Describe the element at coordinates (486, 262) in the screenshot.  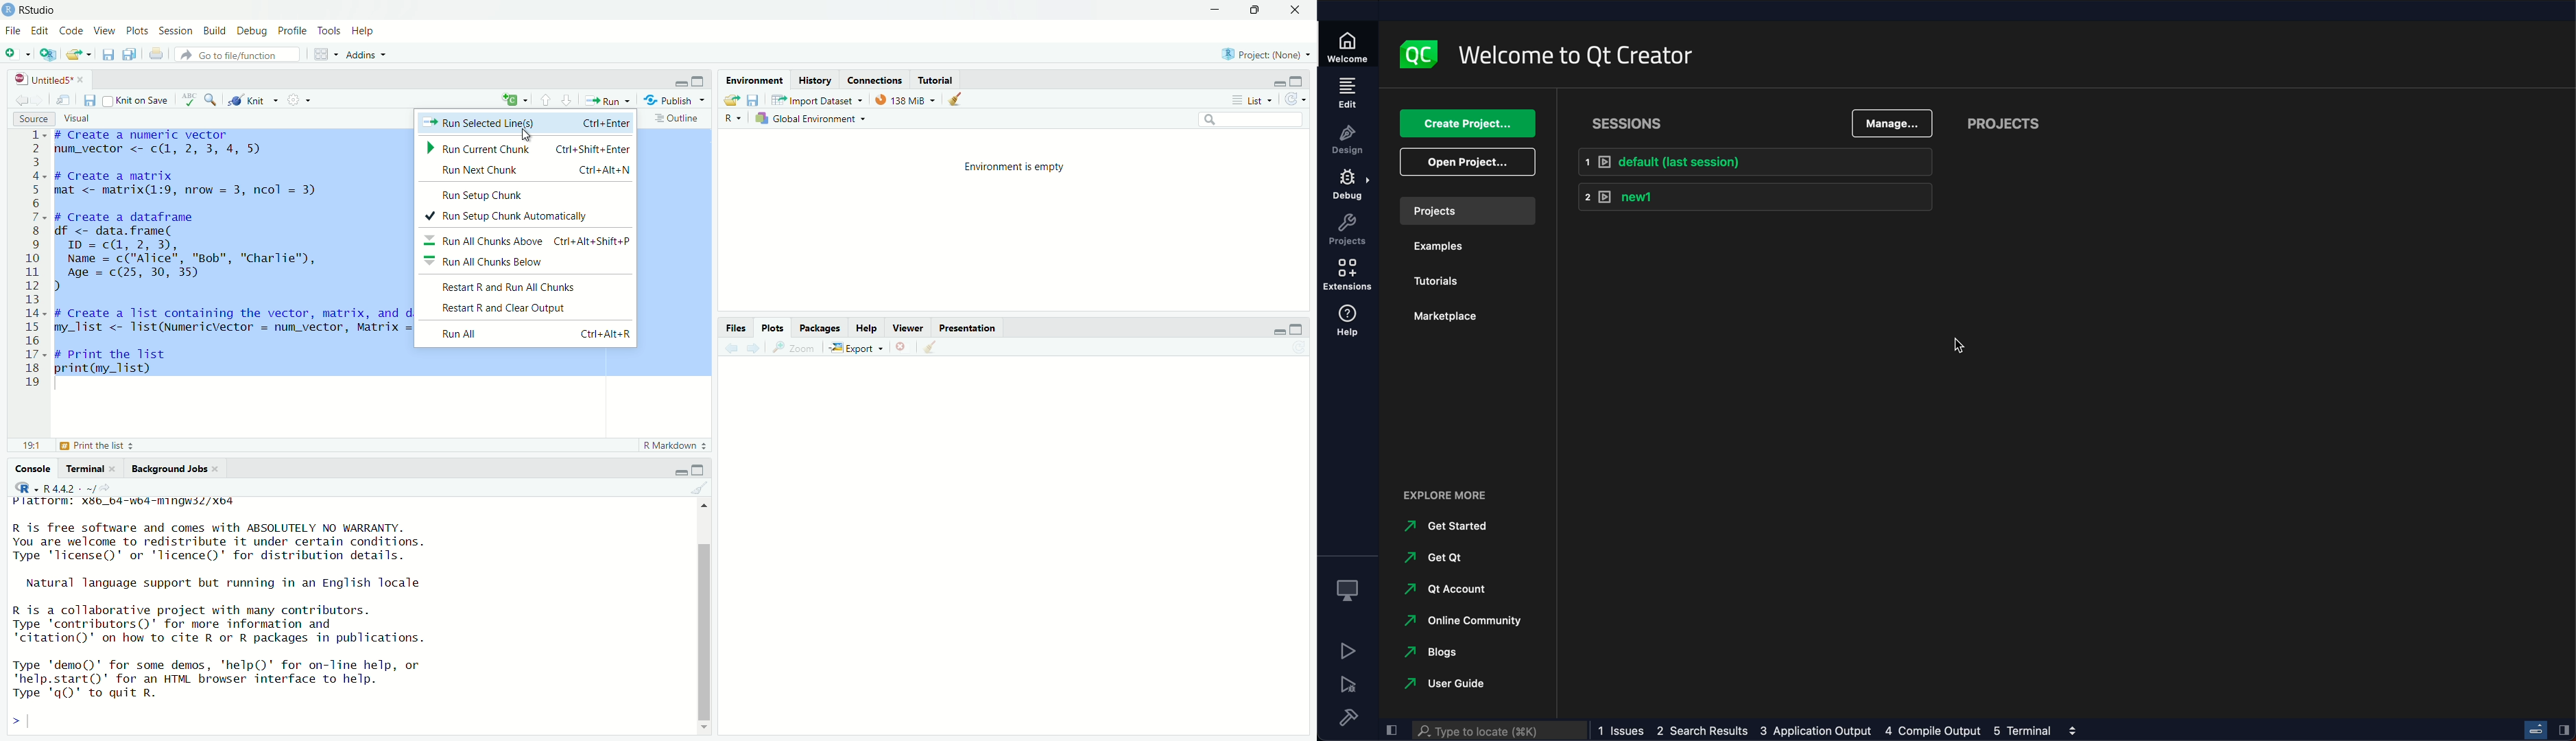
I see `Run All Chunks Below` at that location.